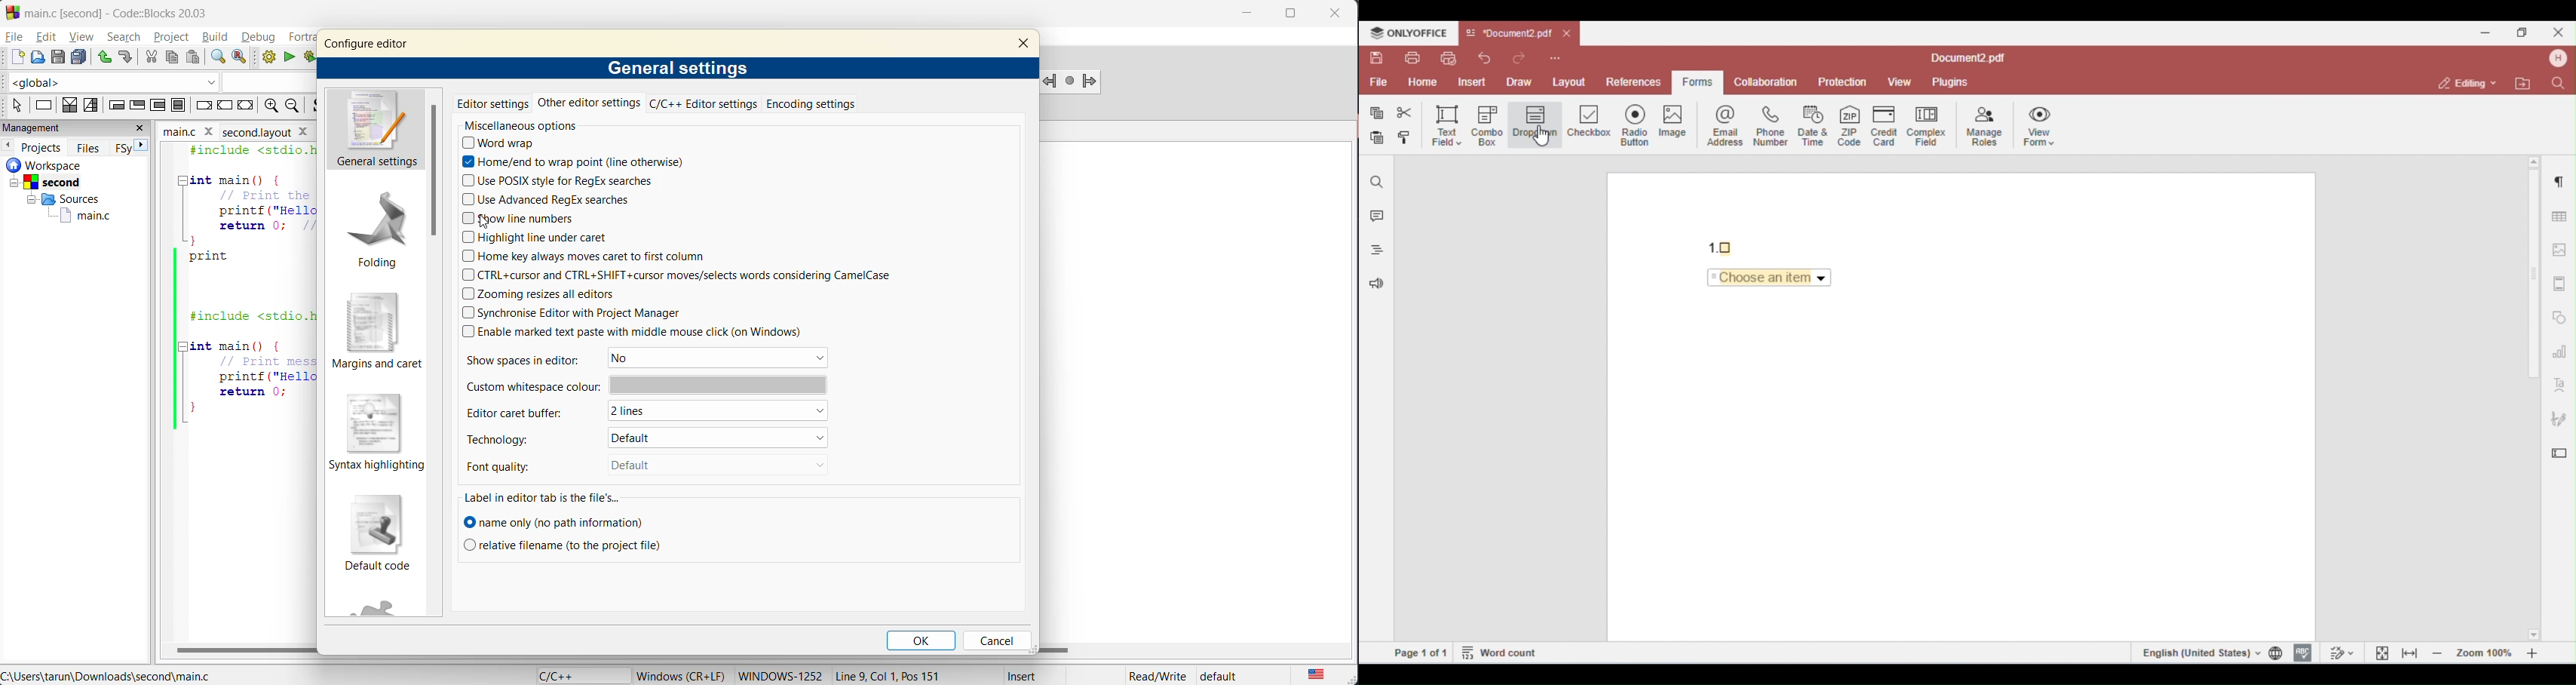  Describe the element at coordinates (523, 438) in the screenshot. I see `technology` at that location.